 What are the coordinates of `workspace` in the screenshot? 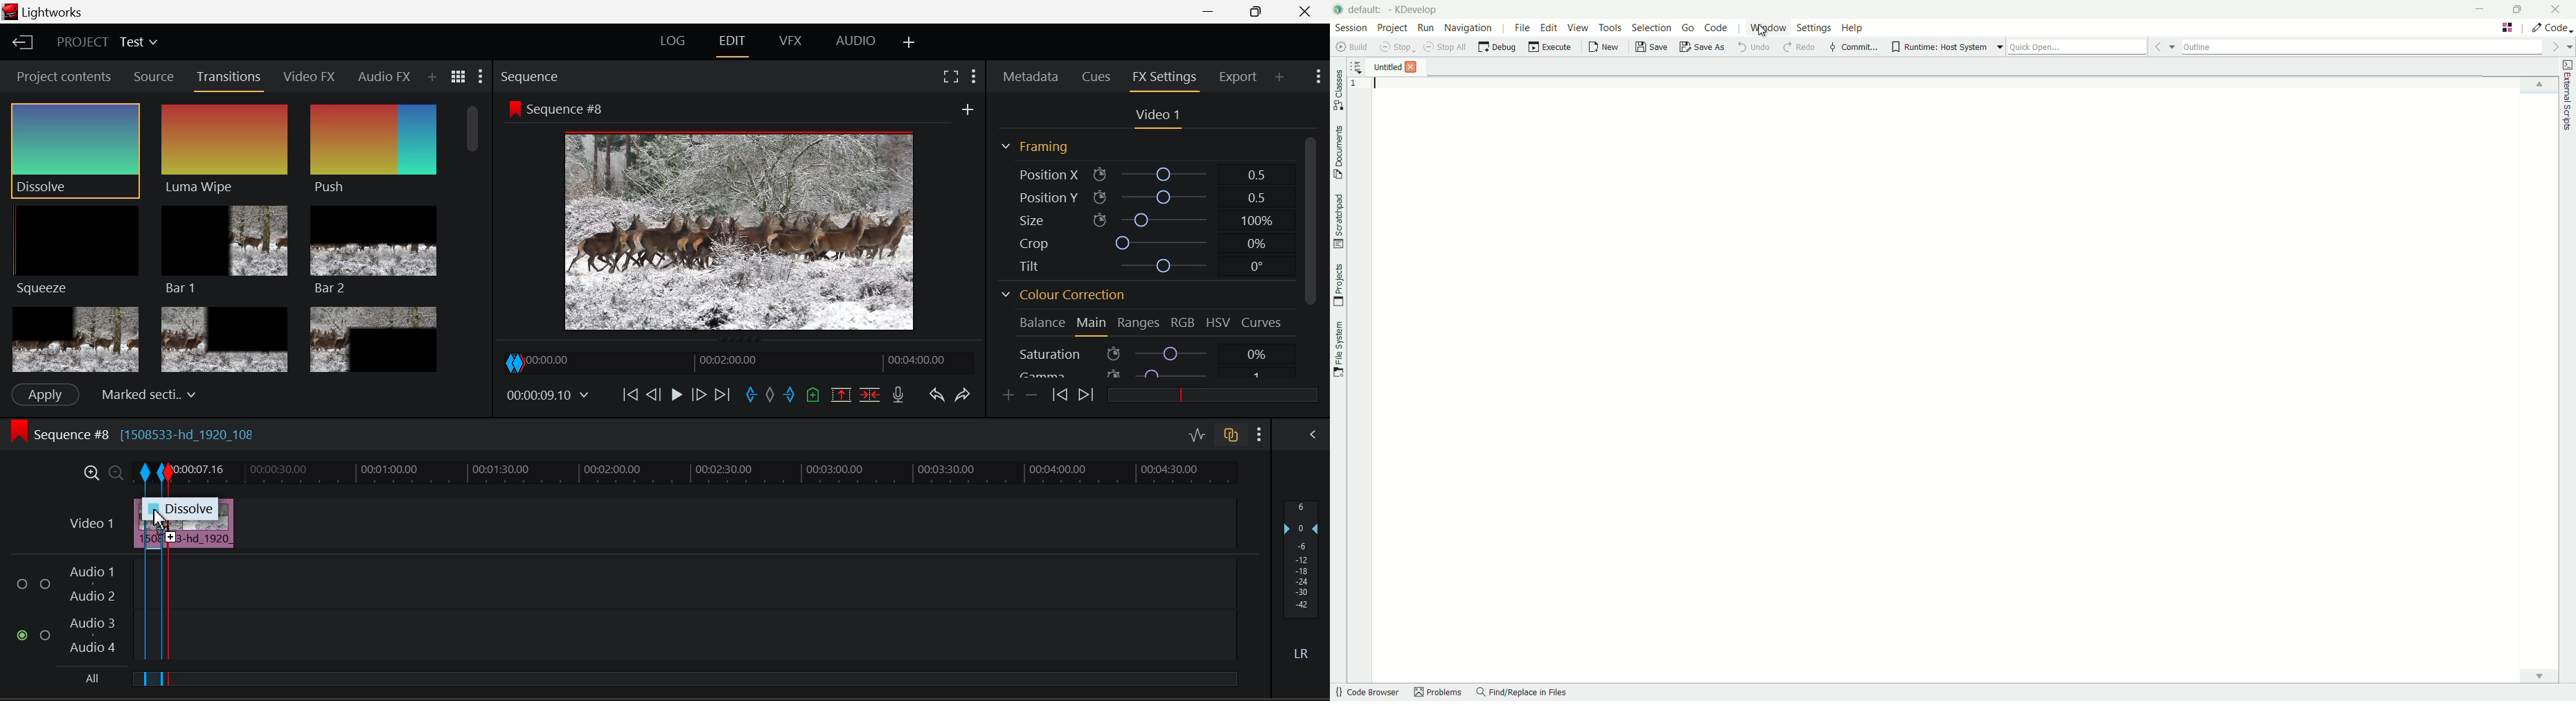 It's located at (1972, 376).